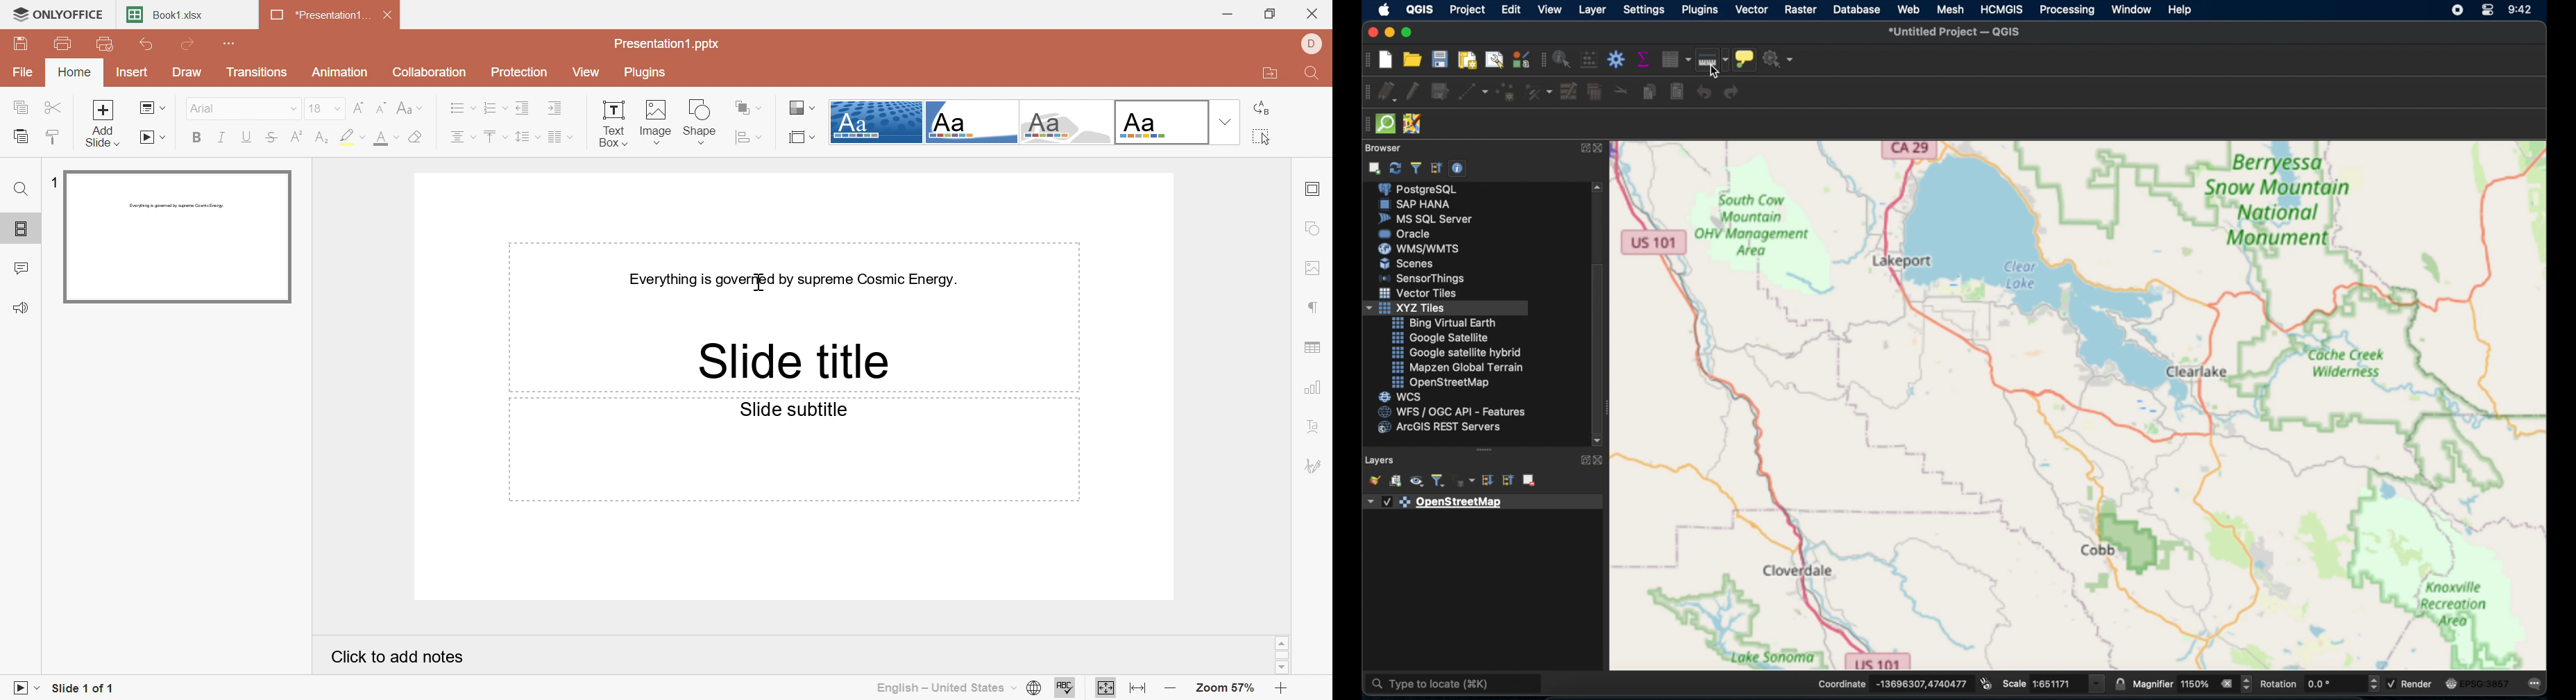  What do you see at coordinates (2193, 684) in the screenshot?
I see `magnifier` at bounding box center [2193, 684].